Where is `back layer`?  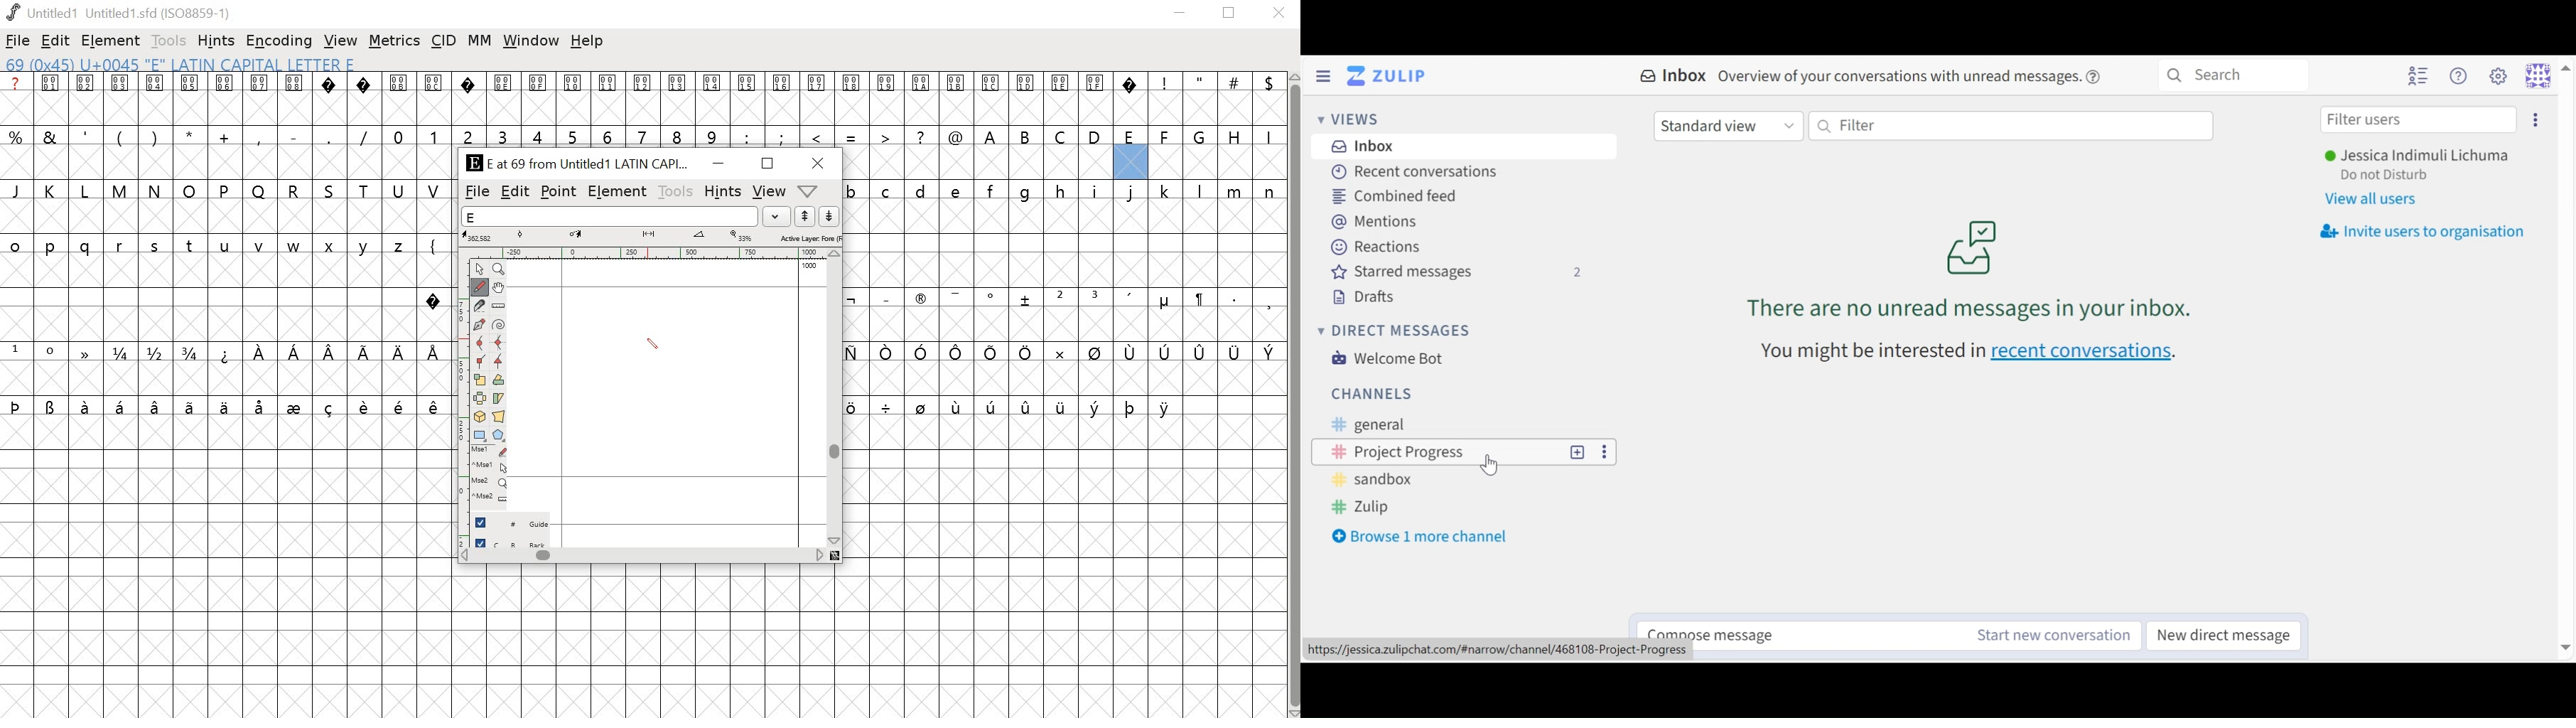
back layer is located at coordinates (511, 544).